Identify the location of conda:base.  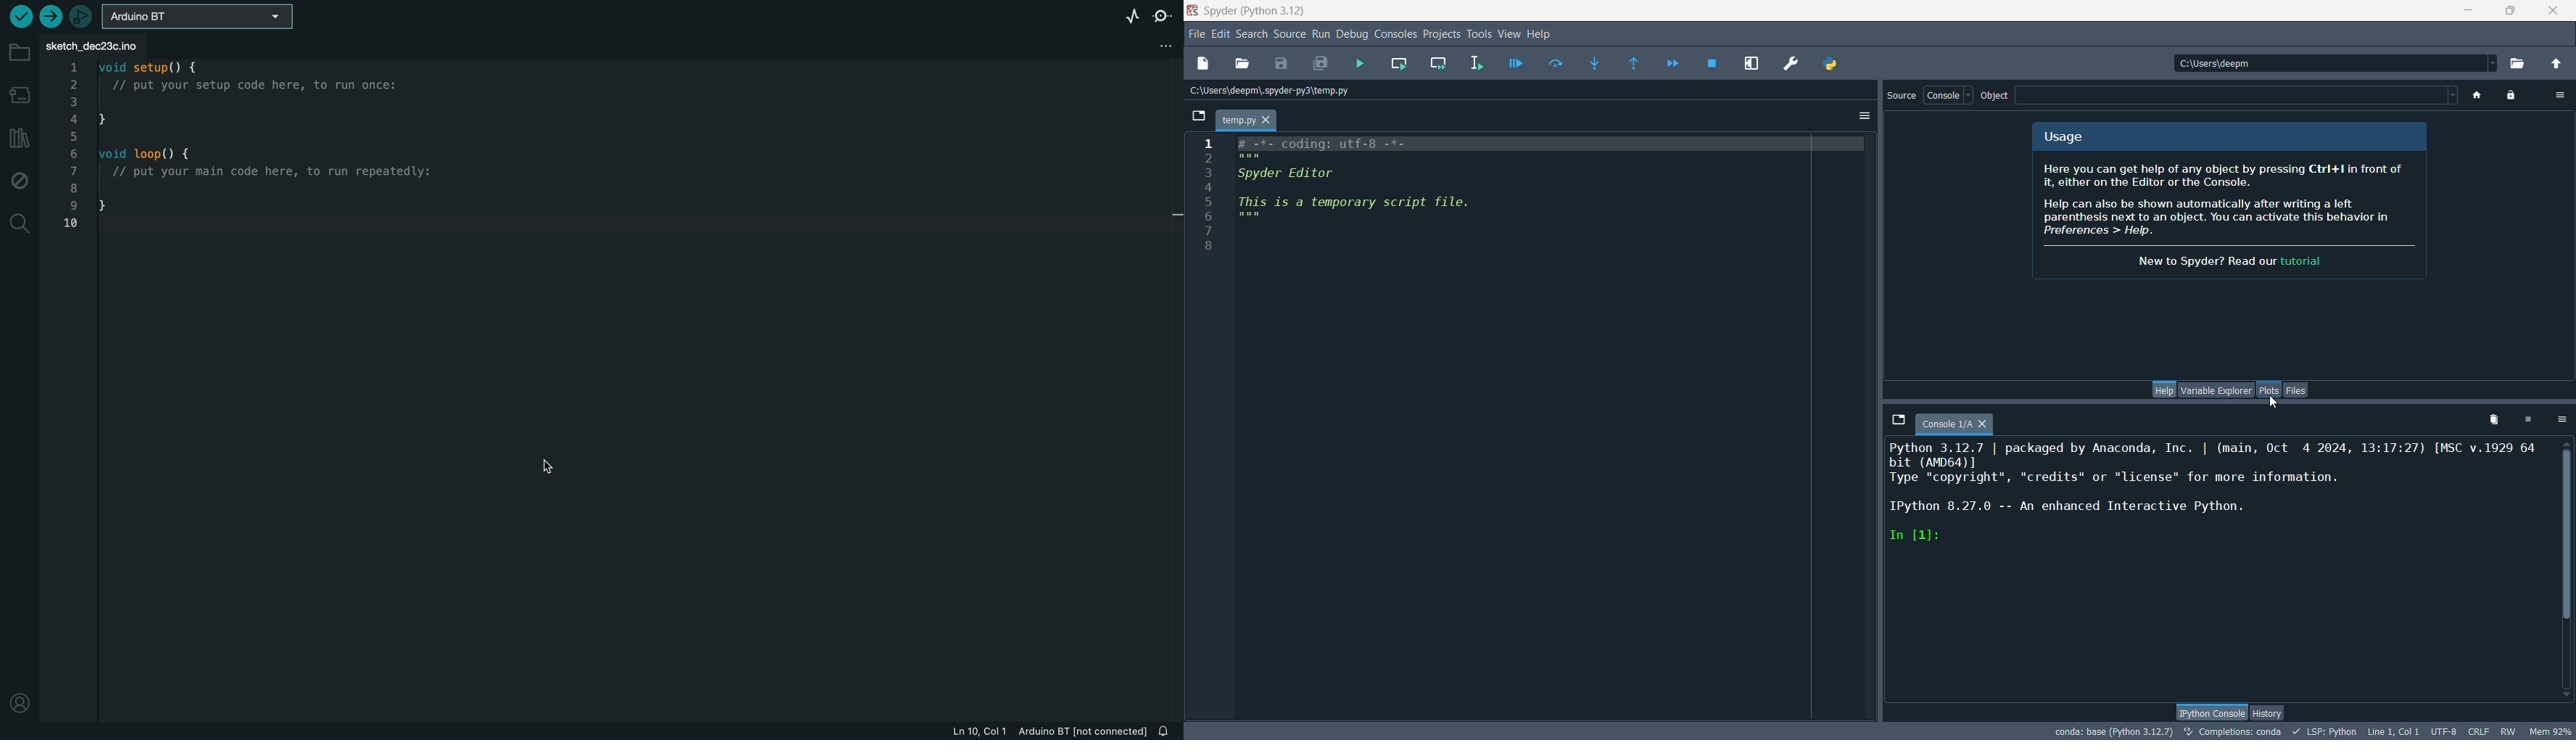
(2108, 731).